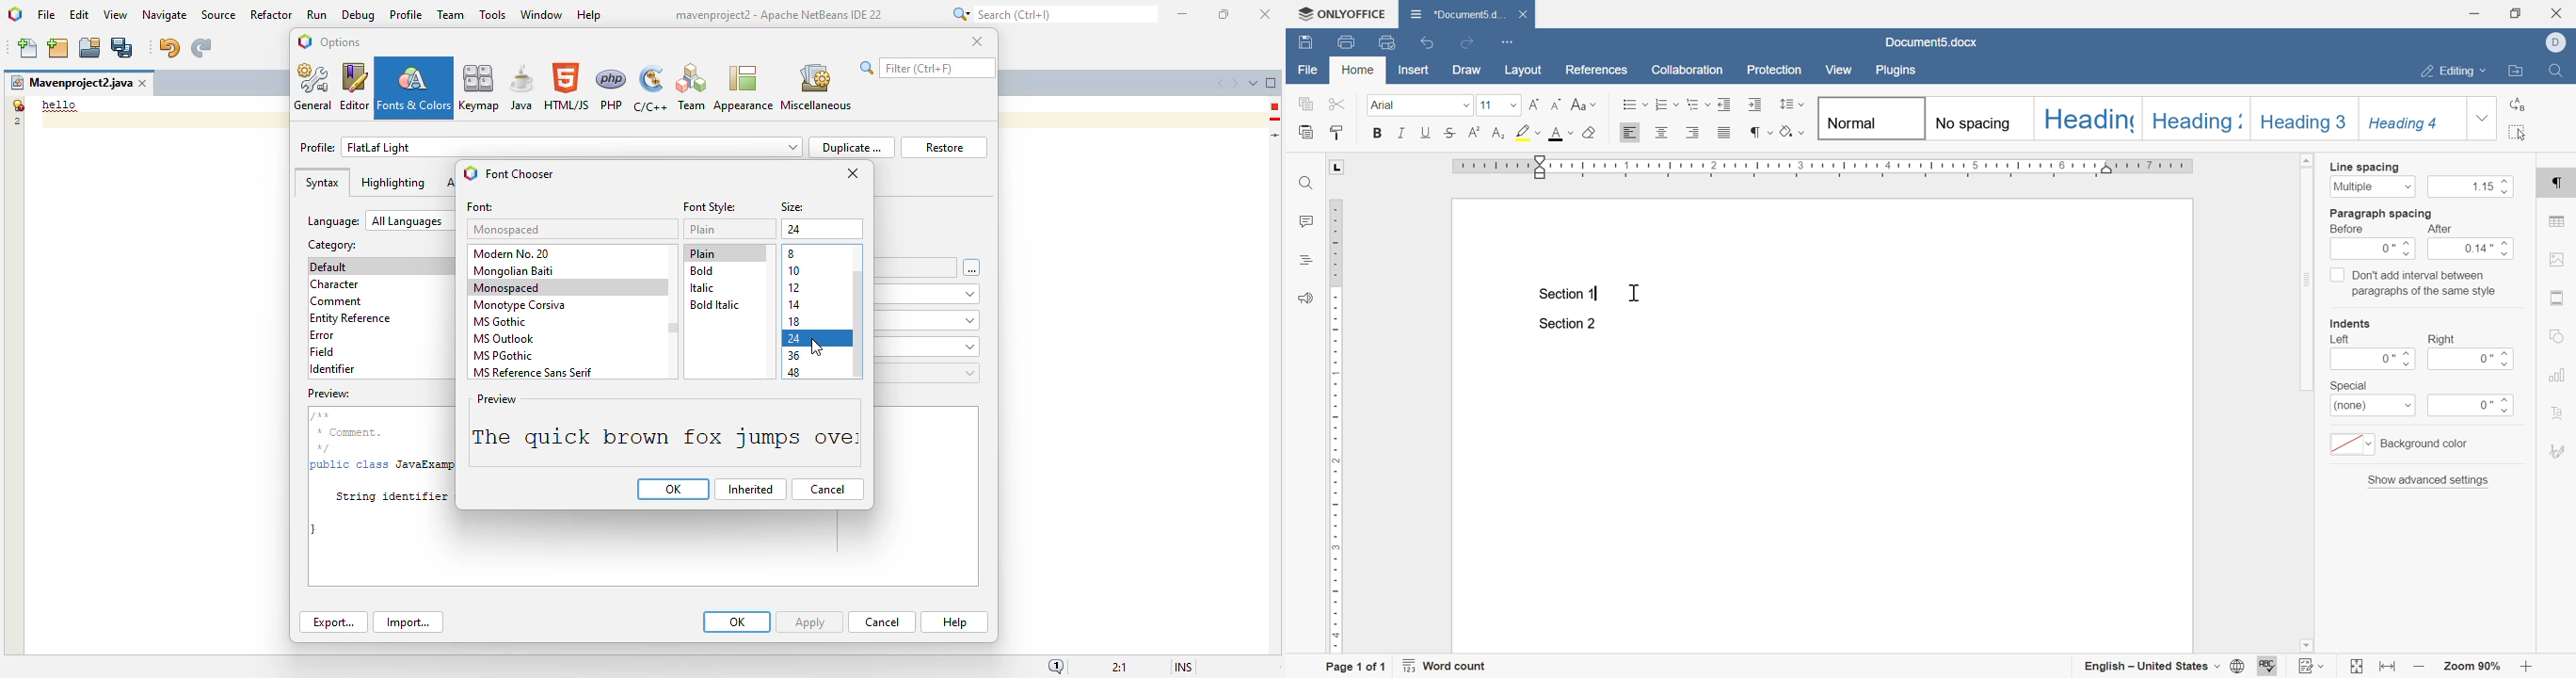 The width and height of the screenshot is (2576, 700). What do you see at coordinates (1510, 43) in the screenshot?
I see `customize quick access toolbar` at bounding box center [1510, 43].